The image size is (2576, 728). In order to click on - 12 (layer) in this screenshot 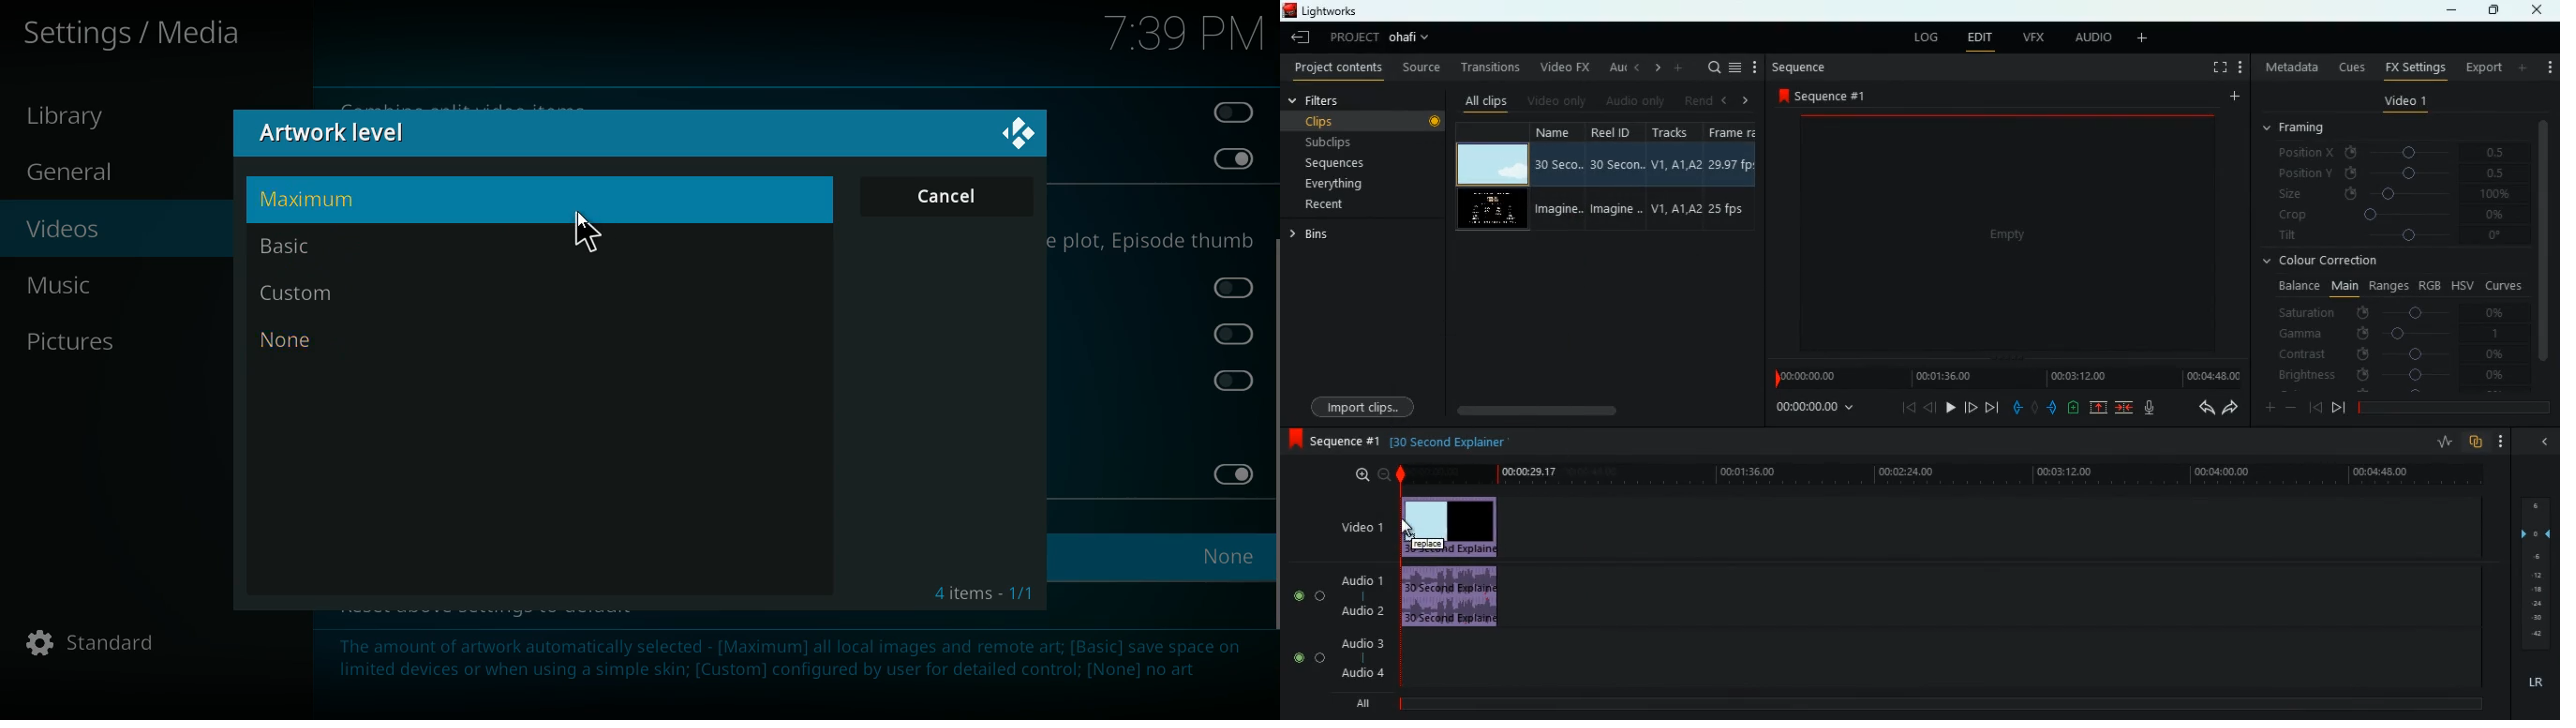, I will do `click(2538, 574)`.